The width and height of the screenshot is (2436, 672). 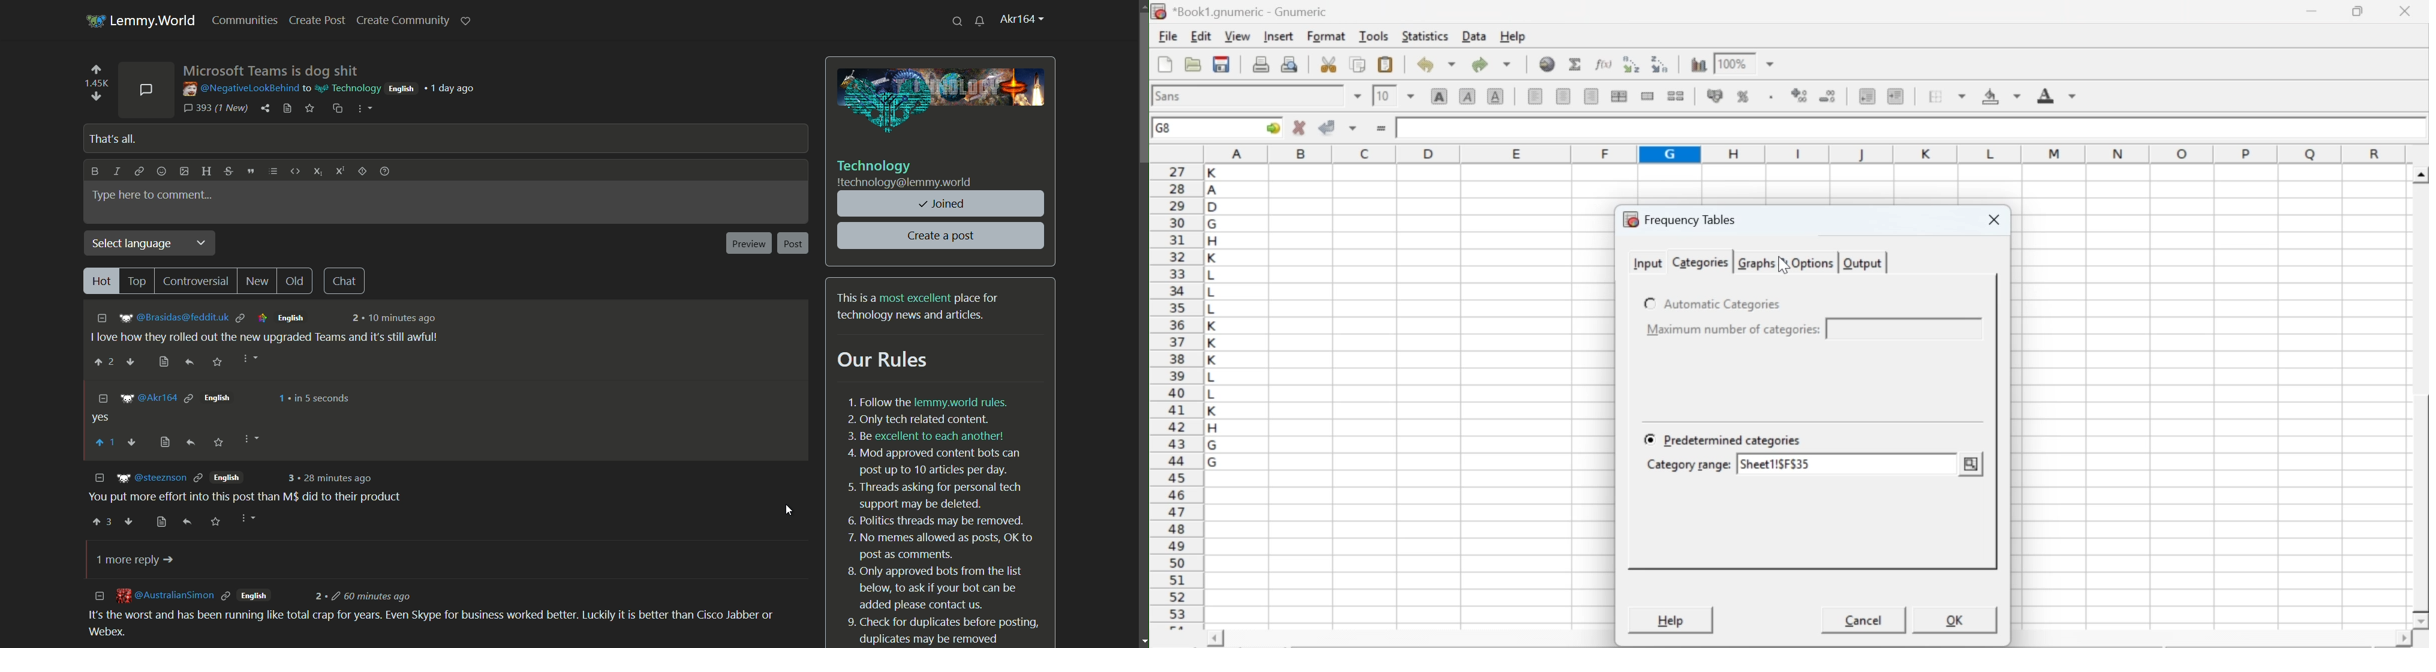 I want to click on statistics, so click(x=1423, y=36).